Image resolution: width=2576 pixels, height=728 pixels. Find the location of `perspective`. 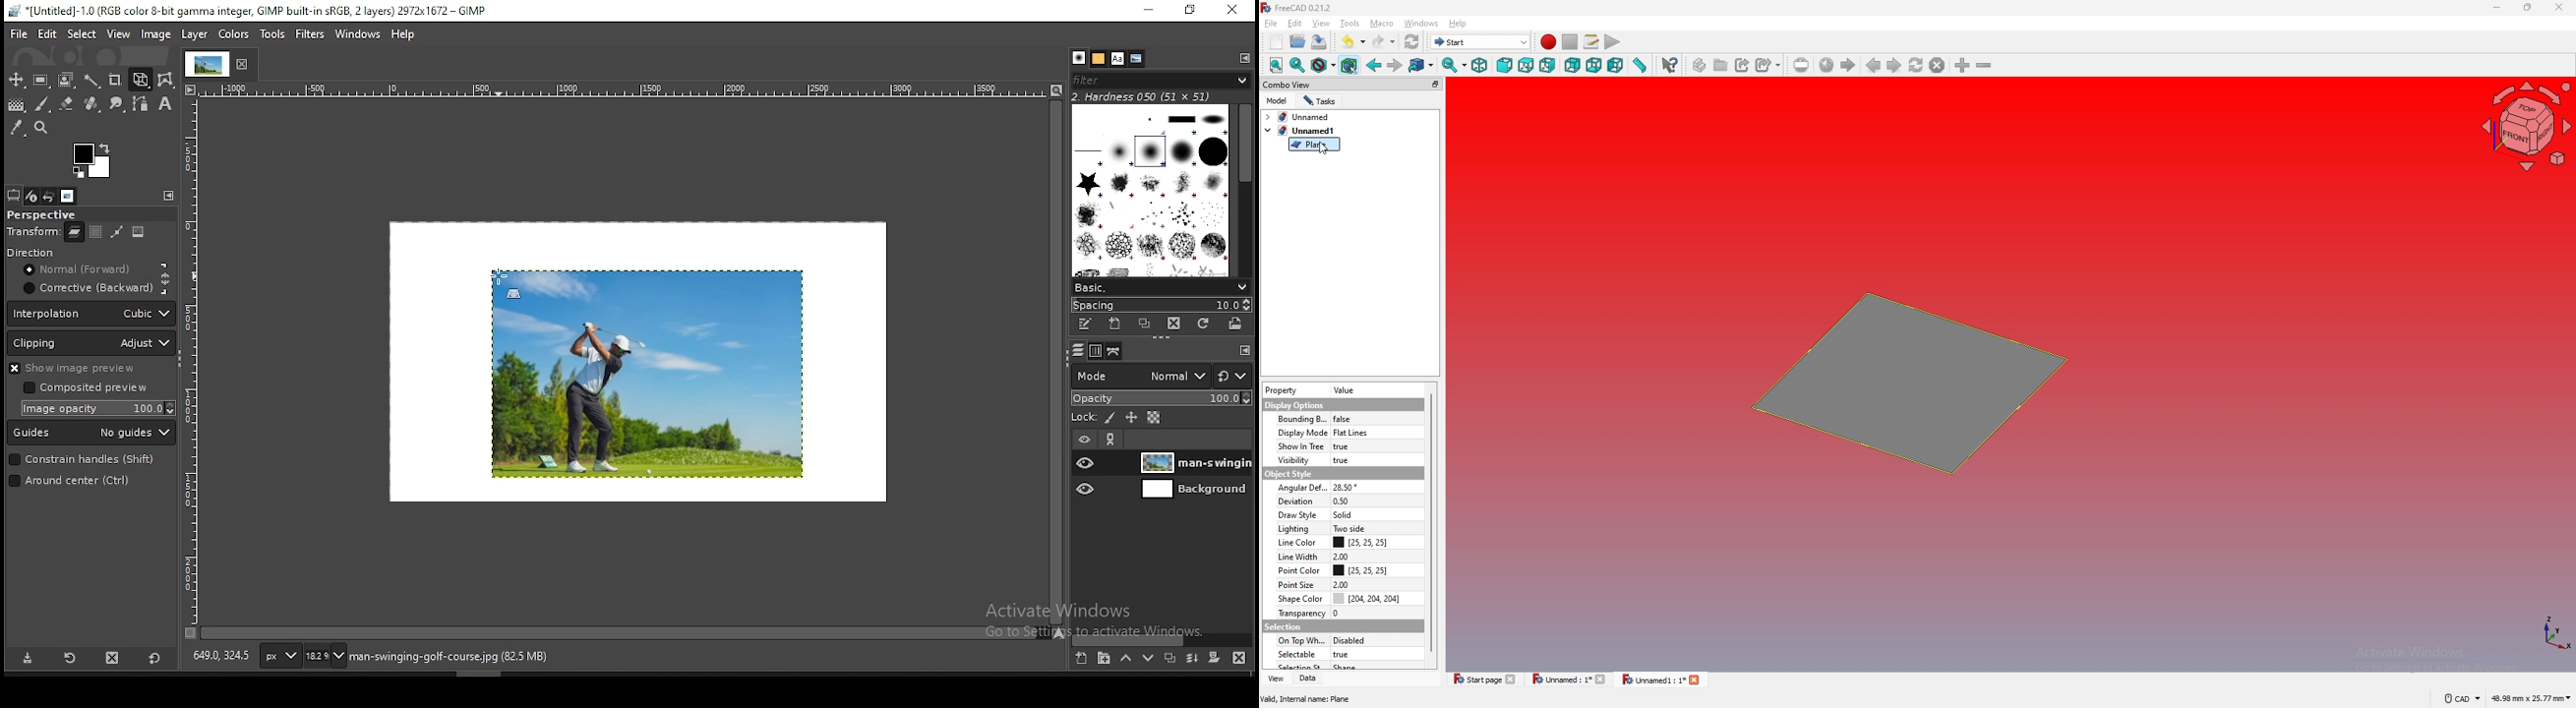

perspective is located at coordinates (58, 214).